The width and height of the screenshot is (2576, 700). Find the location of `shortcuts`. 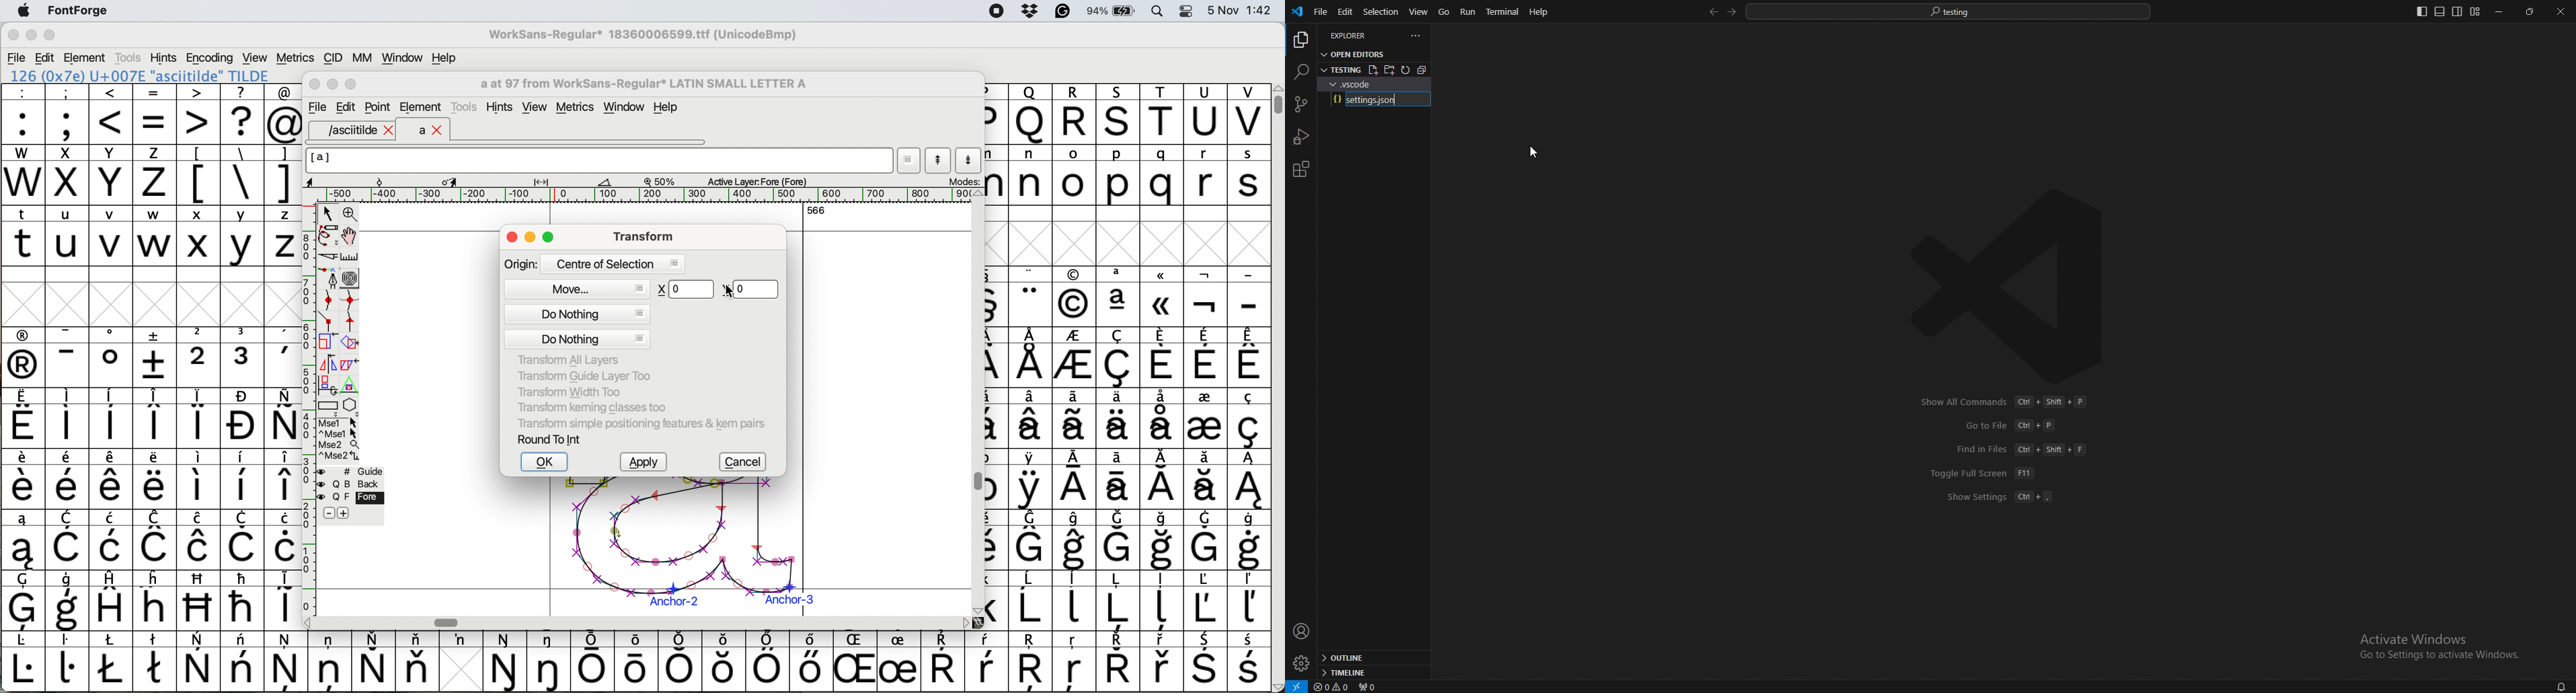

shortcuts is located at coordinates (2010, 449).